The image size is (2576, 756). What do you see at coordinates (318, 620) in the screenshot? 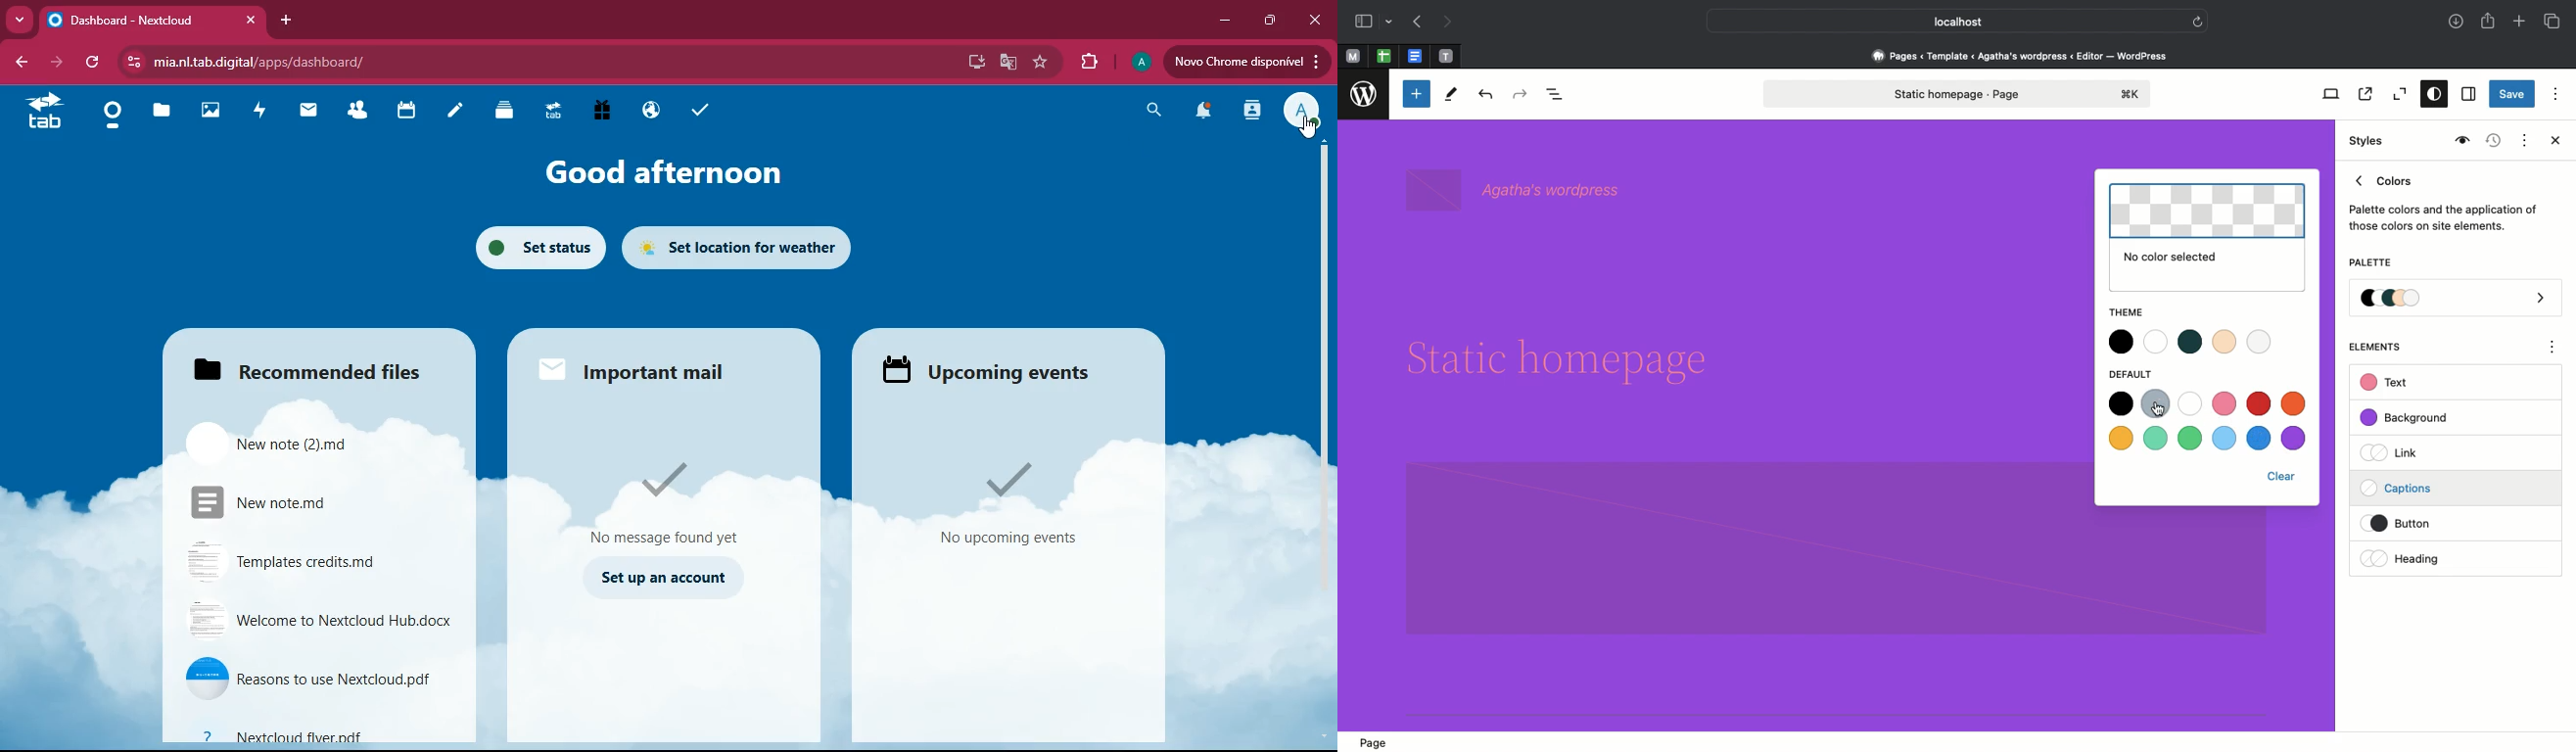
I see `file` at bounding box center [318, 620].